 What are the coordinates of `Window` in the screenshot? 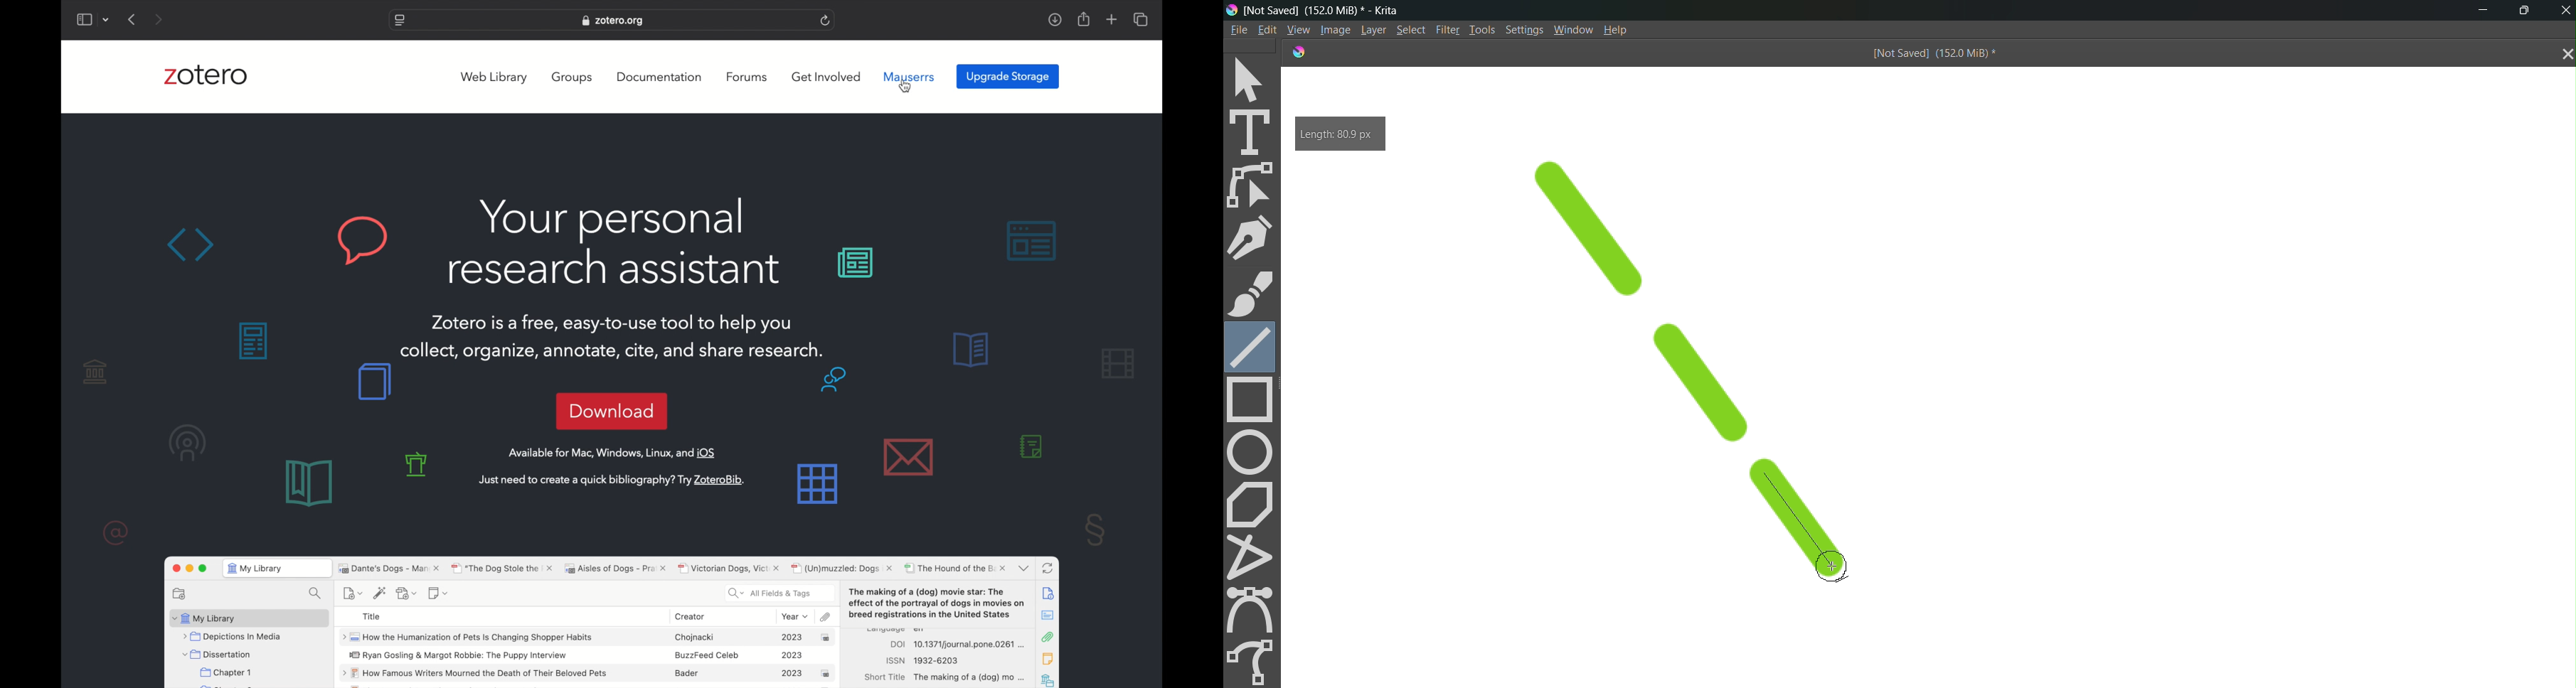 It's located at (1573, 30).